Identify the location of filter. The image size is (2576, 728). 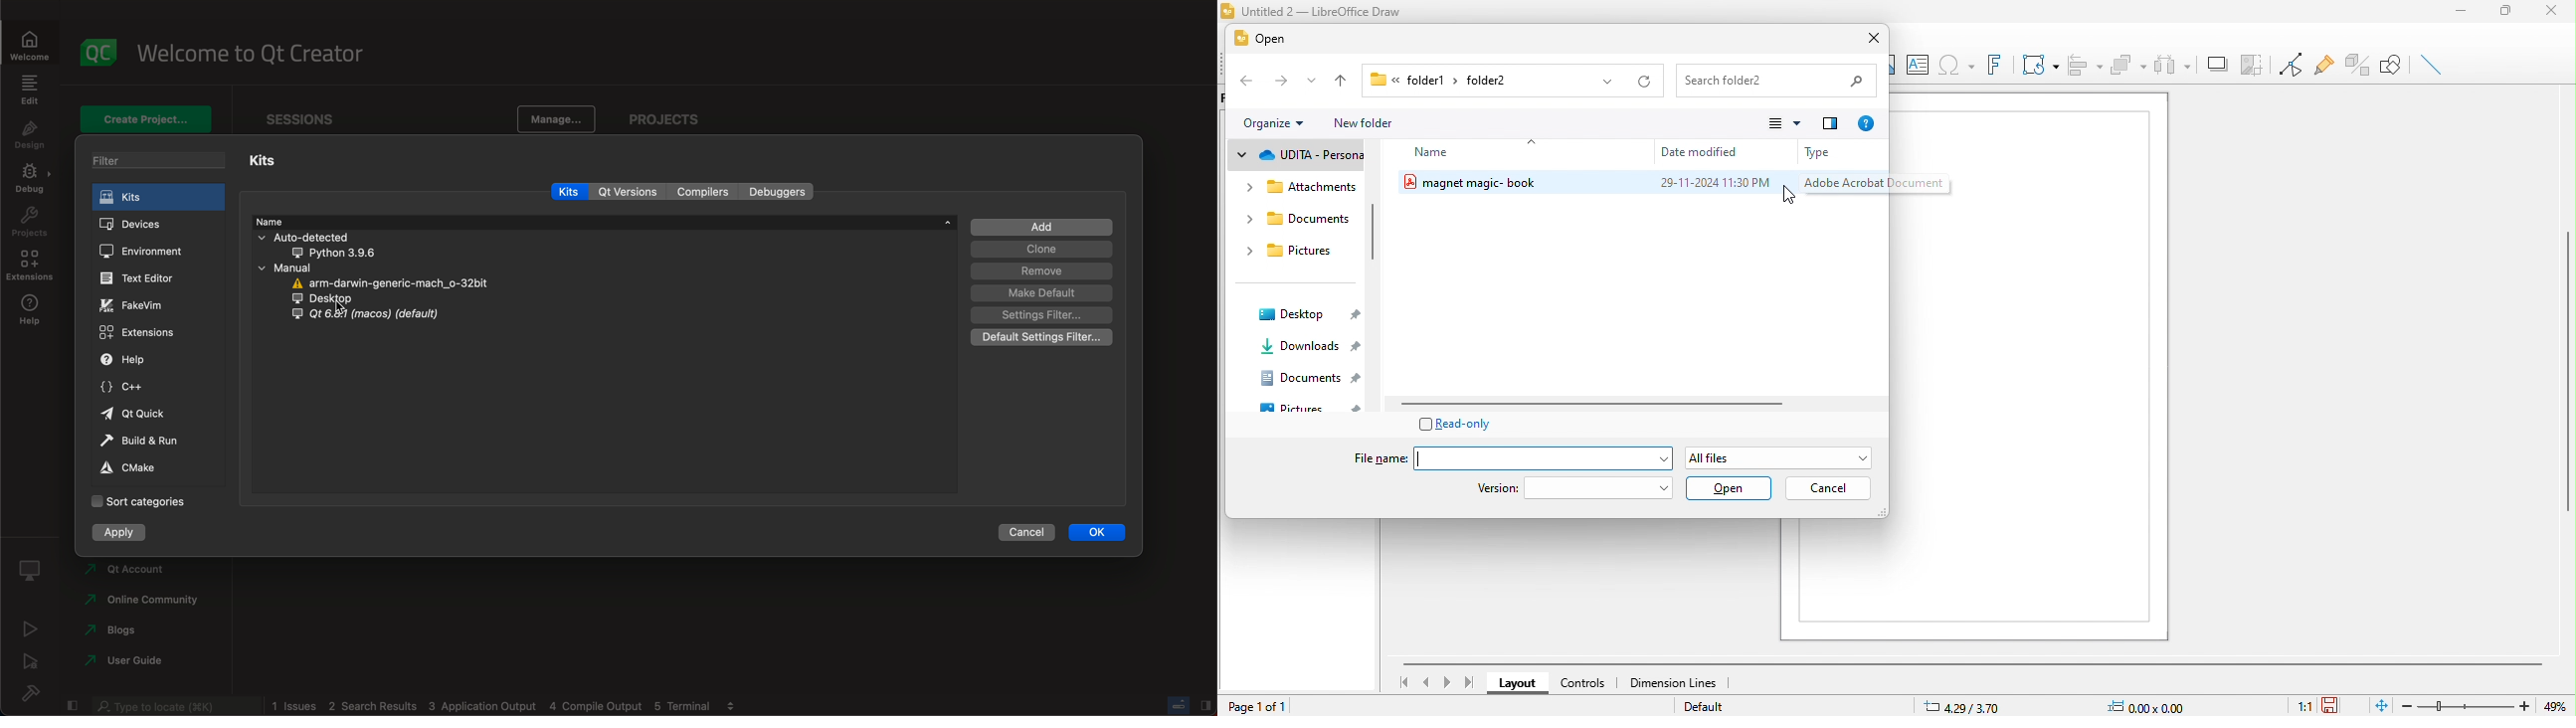
(161, 160).